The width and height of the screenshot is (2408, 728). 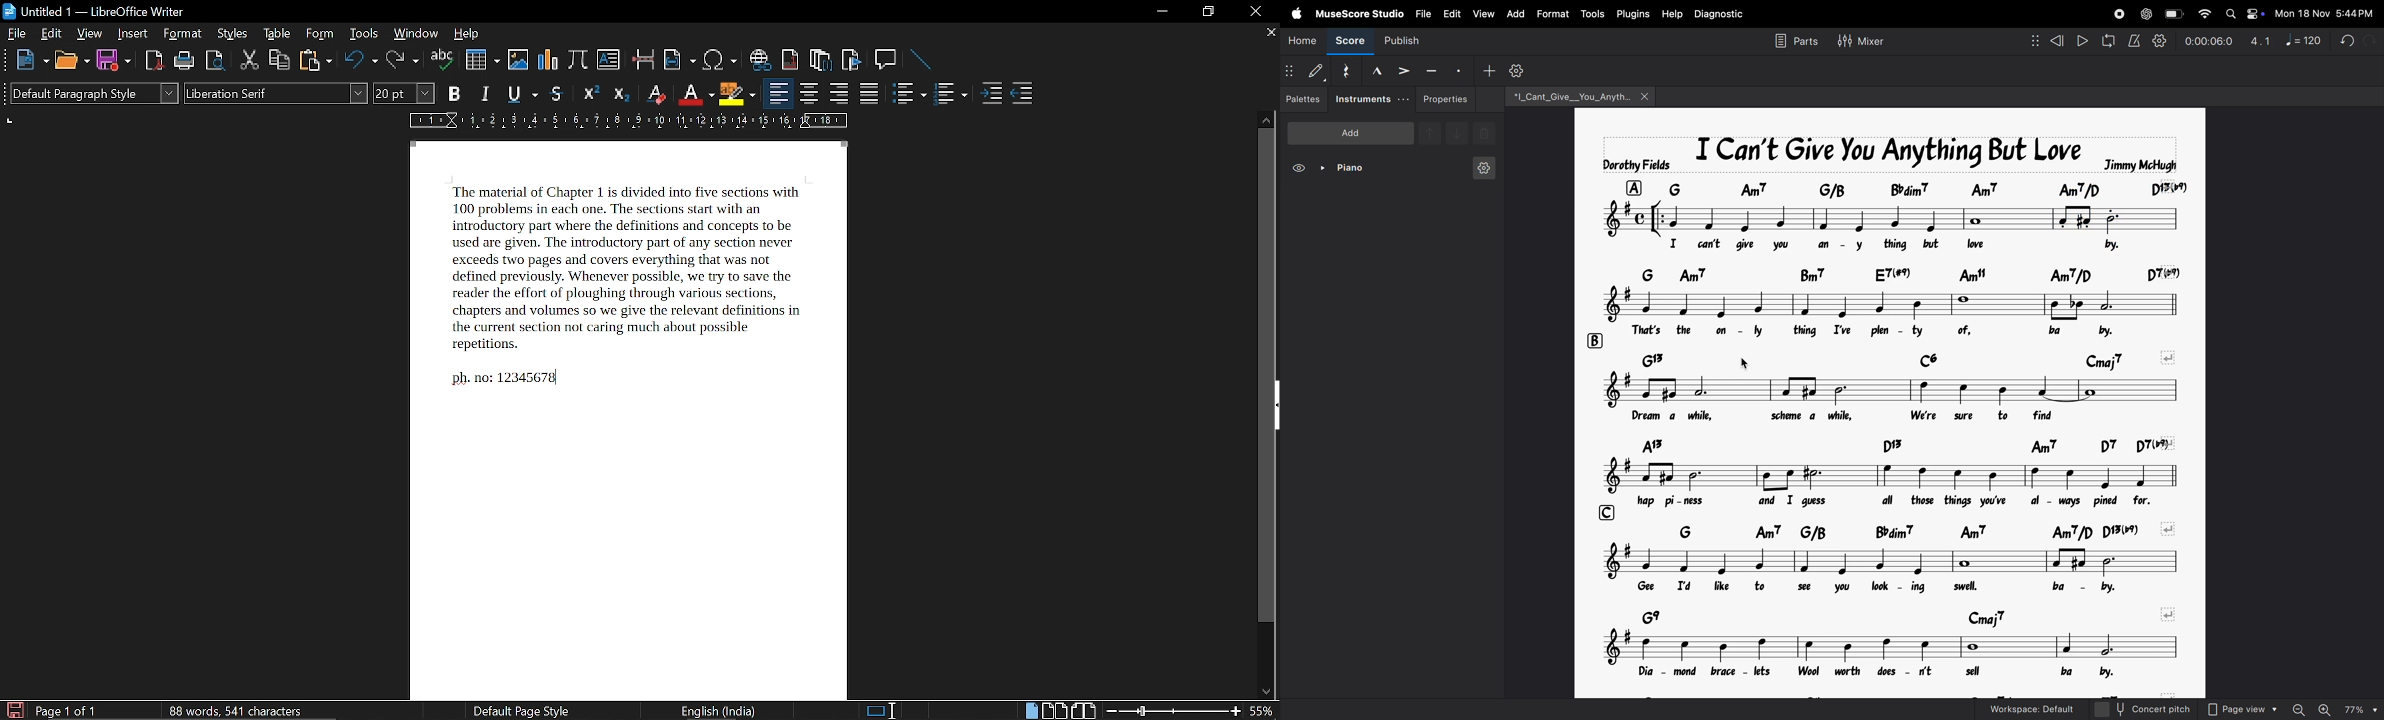 What do you see at coordinates (1431, 69) in the screenshot?
I see `tenuto` at bounding box center [1431, 69].